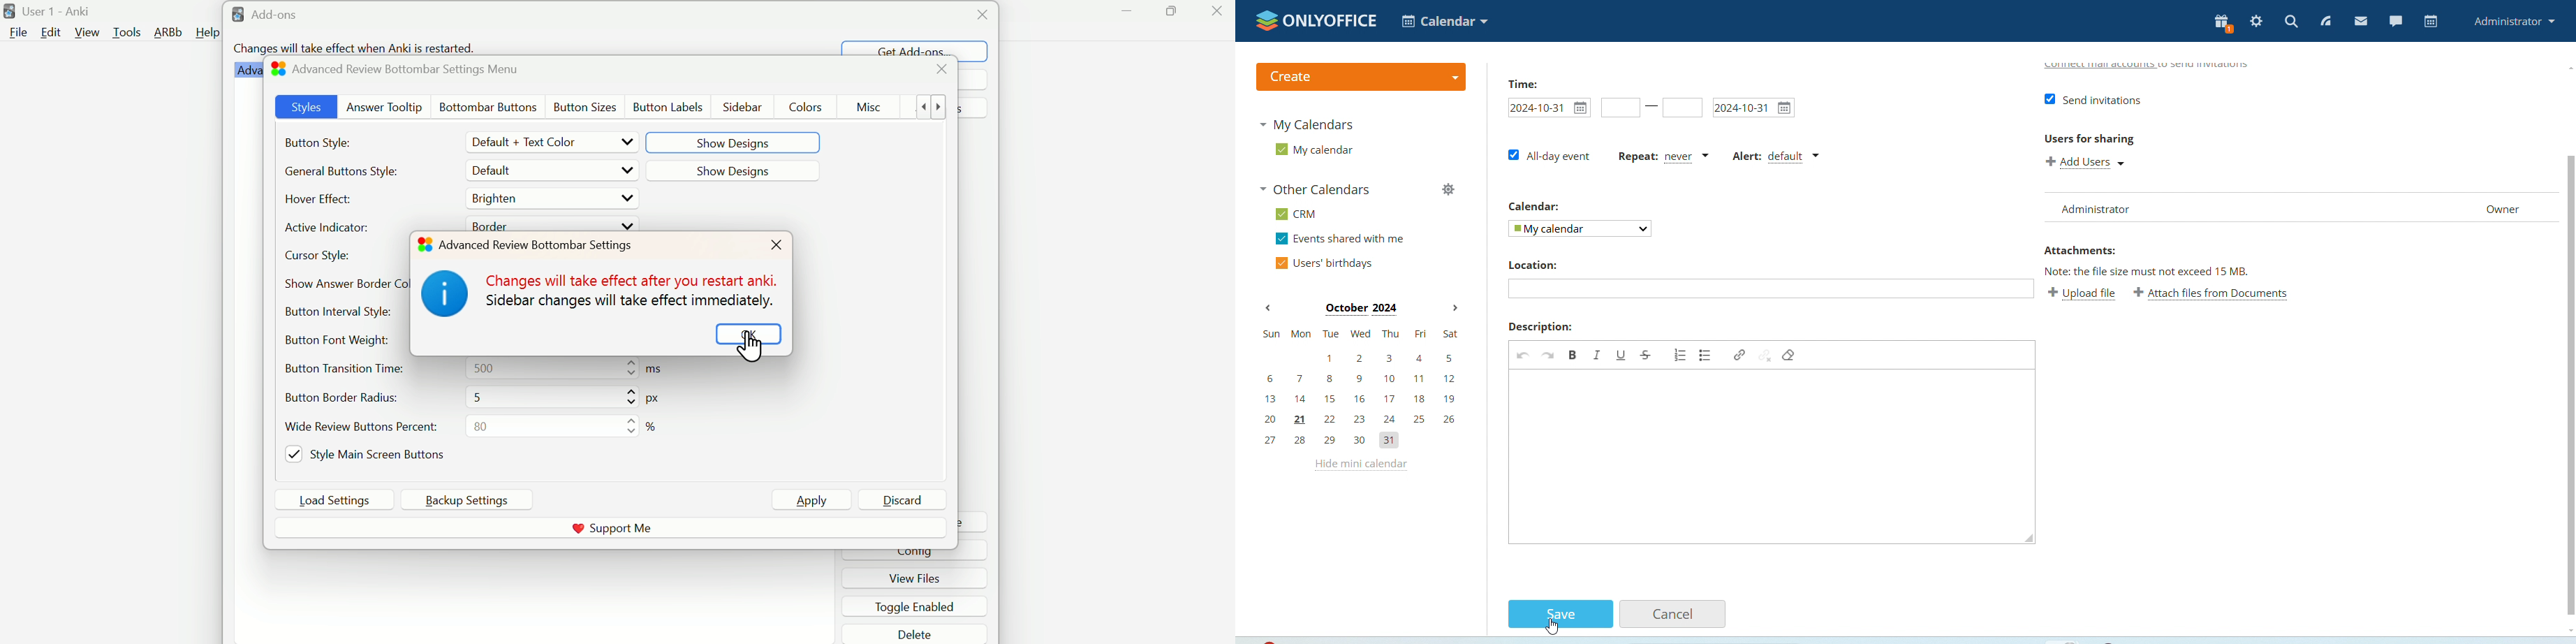  What do you see at coordinates (936, 73) in the screenshot?
I see `close` at bounding box center [936, 73].